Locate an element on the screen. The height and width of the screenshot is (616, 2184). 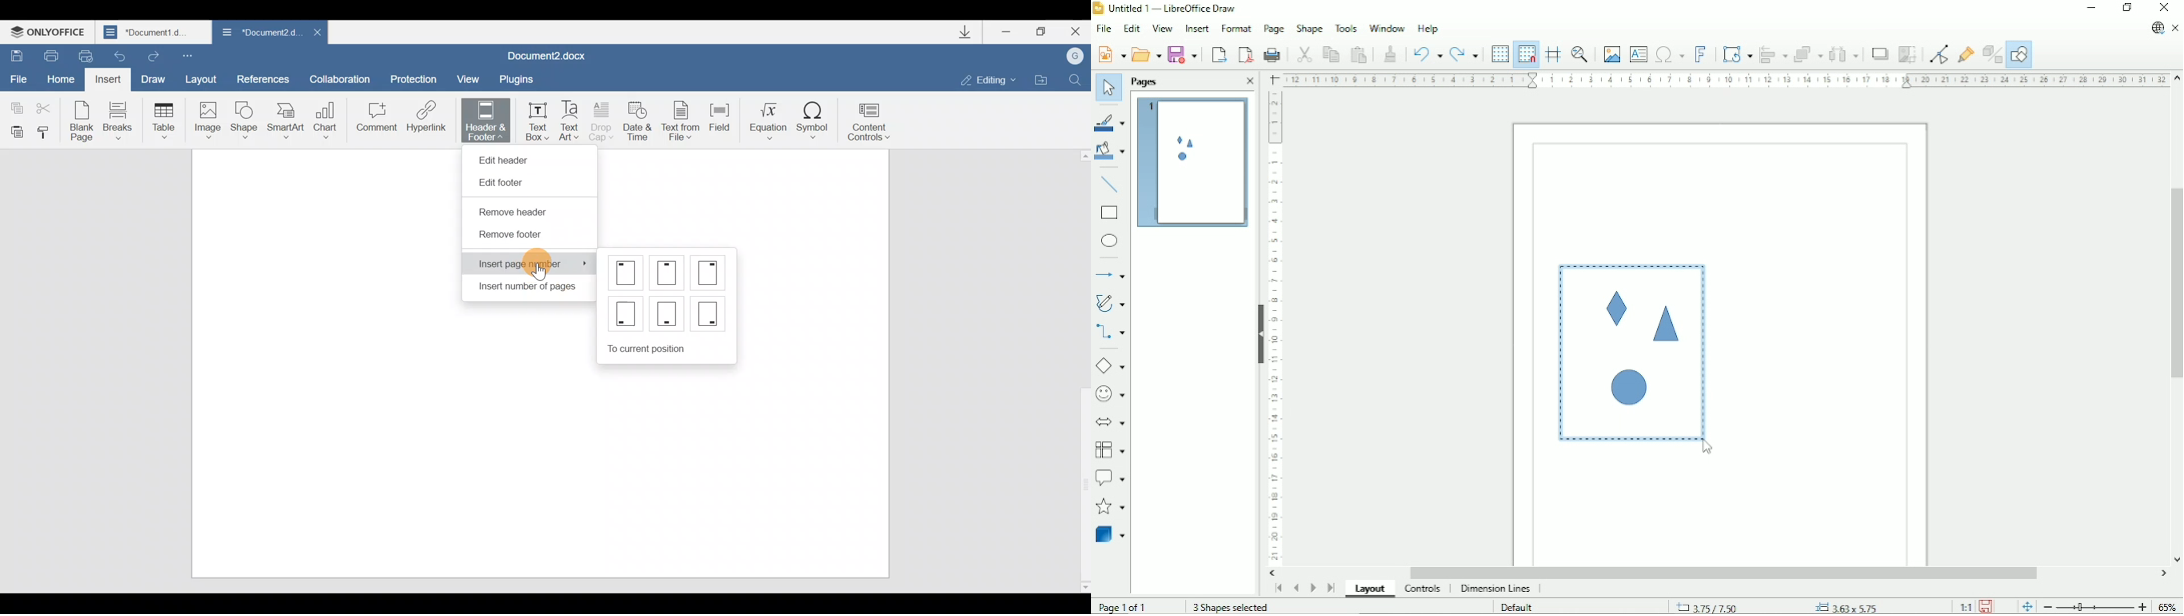
Print is located at coordinates (1273, 53).